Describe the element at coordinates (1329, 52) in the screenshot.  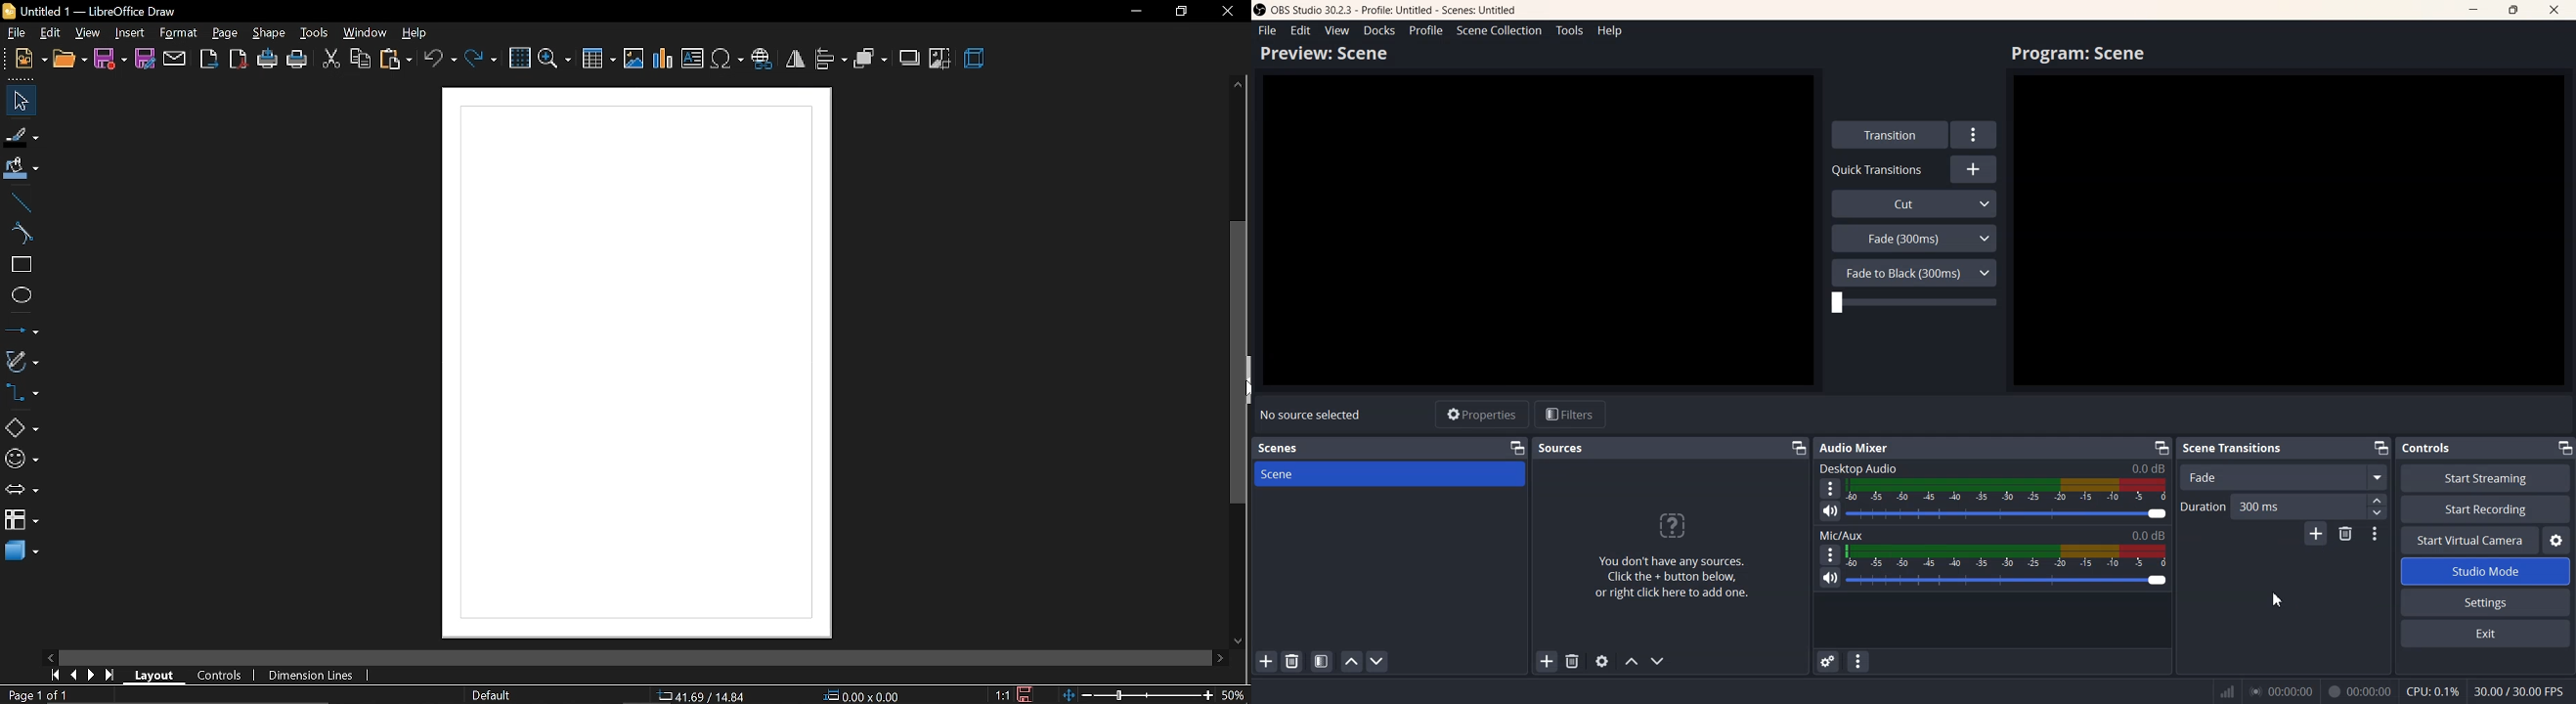
I see `Preview Scene` at that location.